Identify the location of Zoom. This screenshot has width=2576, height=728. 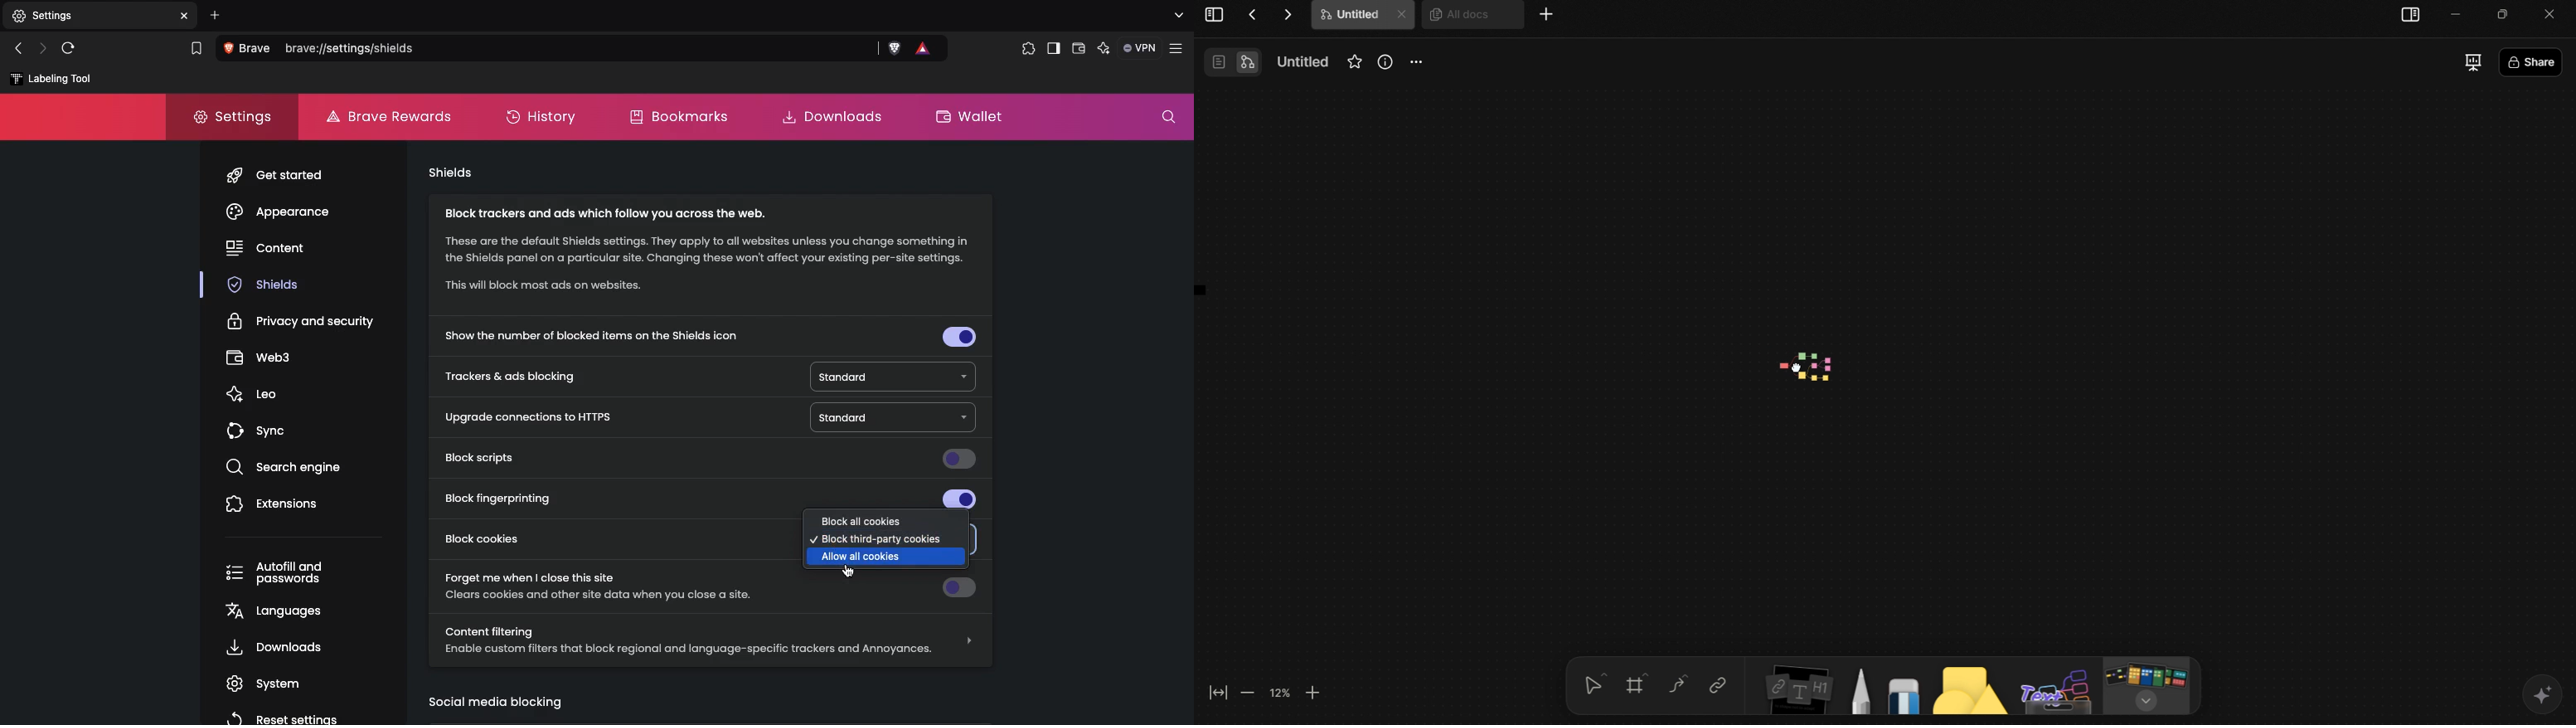
(1263, 692).